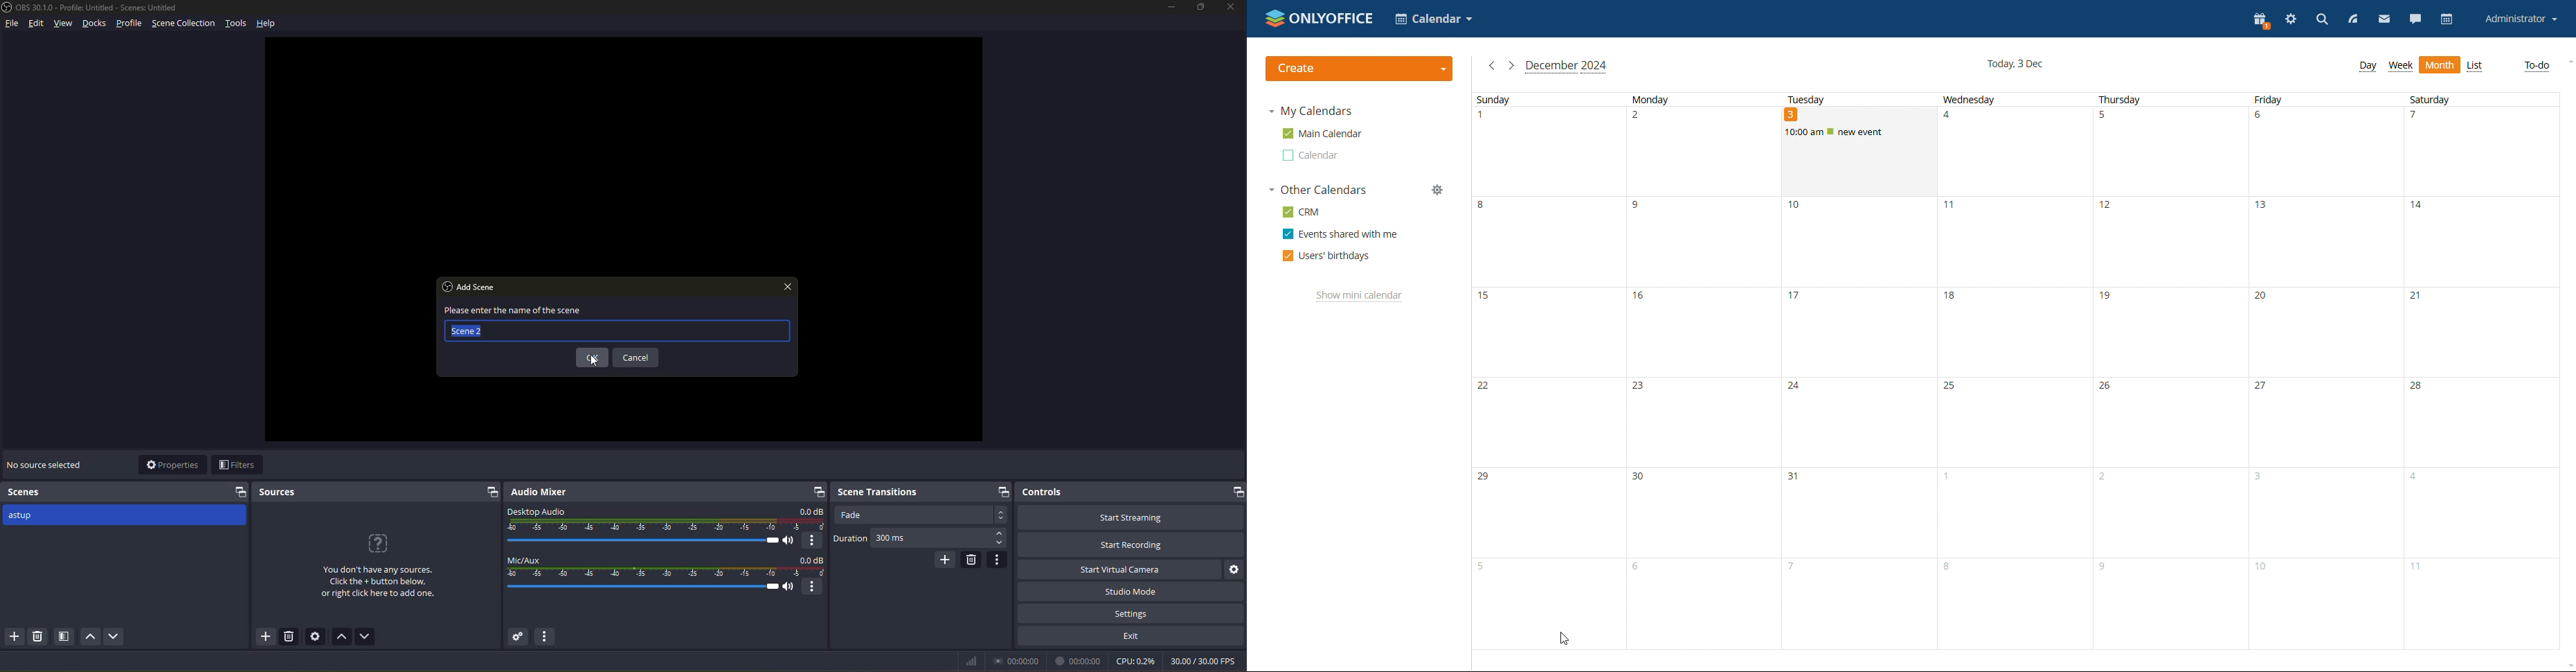 The height and width of the screenshot is (672, 2576). I want to click on cancel, so click(638, 357).